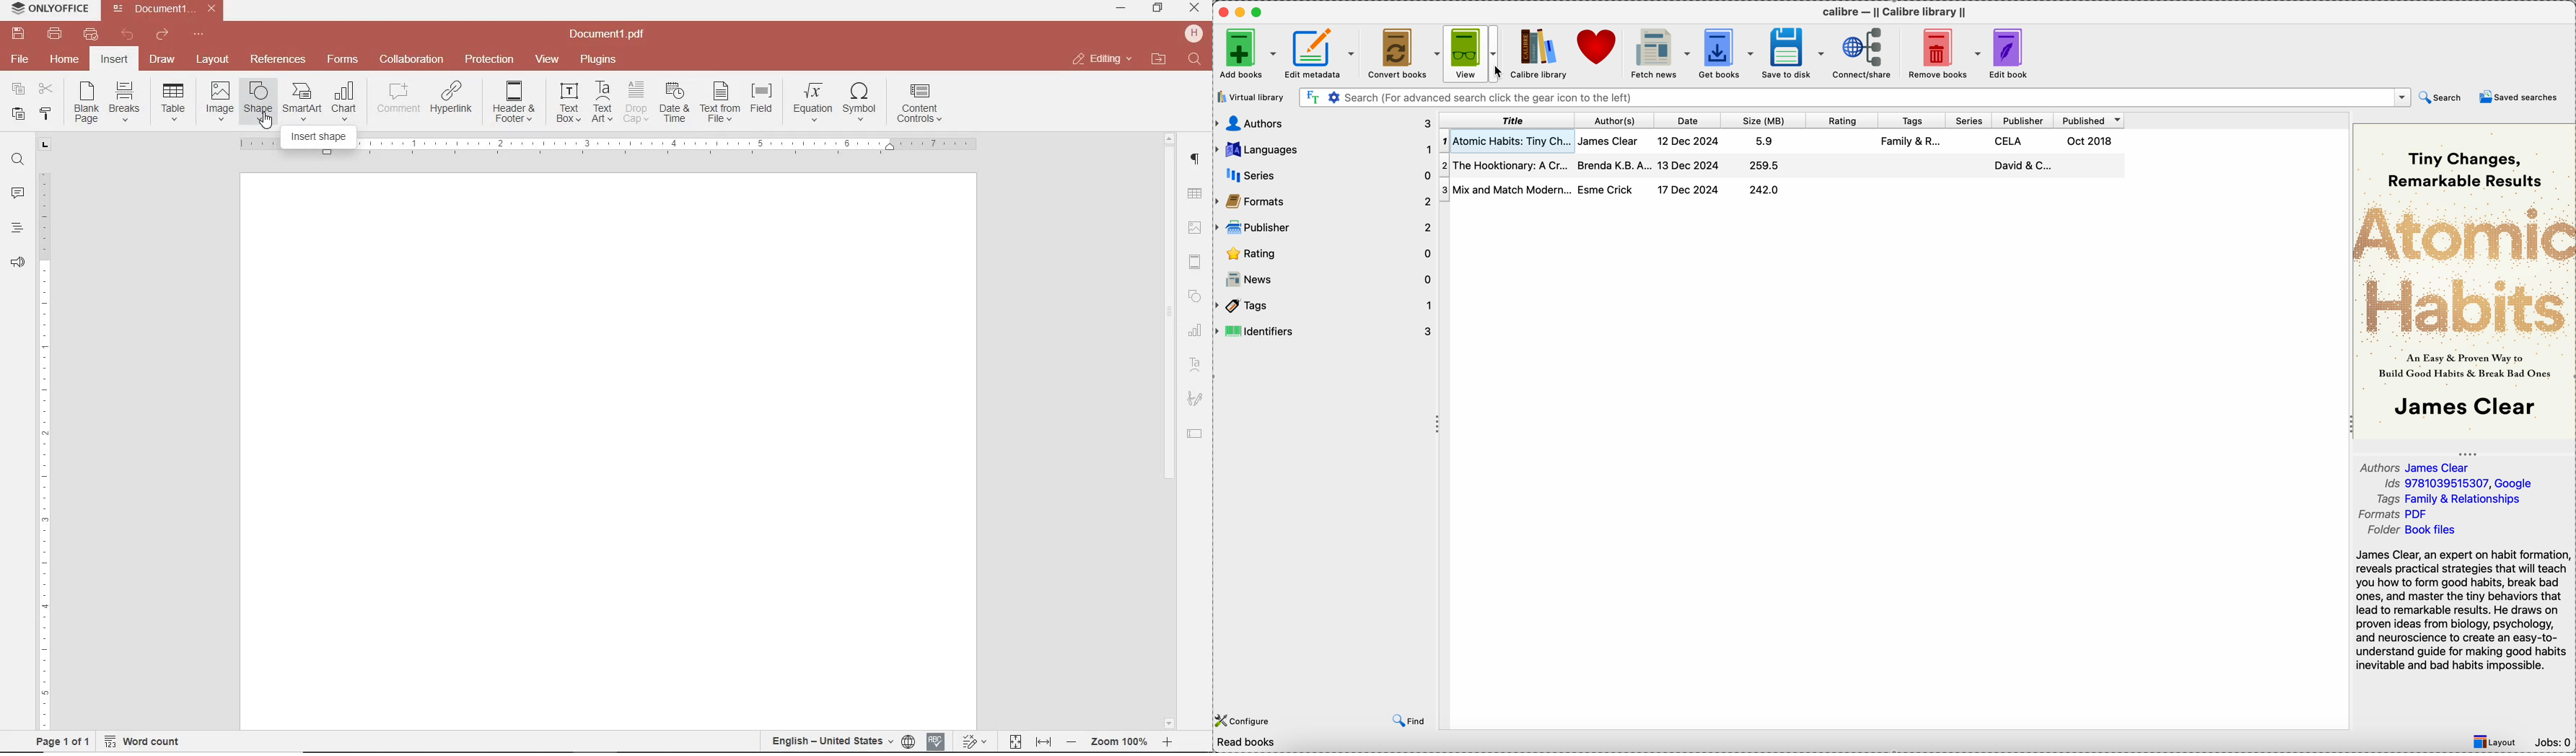 The width and height of the screenshot is (2576, 756). What do you see at coordinates (220, 100) in the screenshot?
I see `INSERT IMAGES` at bounding box center [220, 100].